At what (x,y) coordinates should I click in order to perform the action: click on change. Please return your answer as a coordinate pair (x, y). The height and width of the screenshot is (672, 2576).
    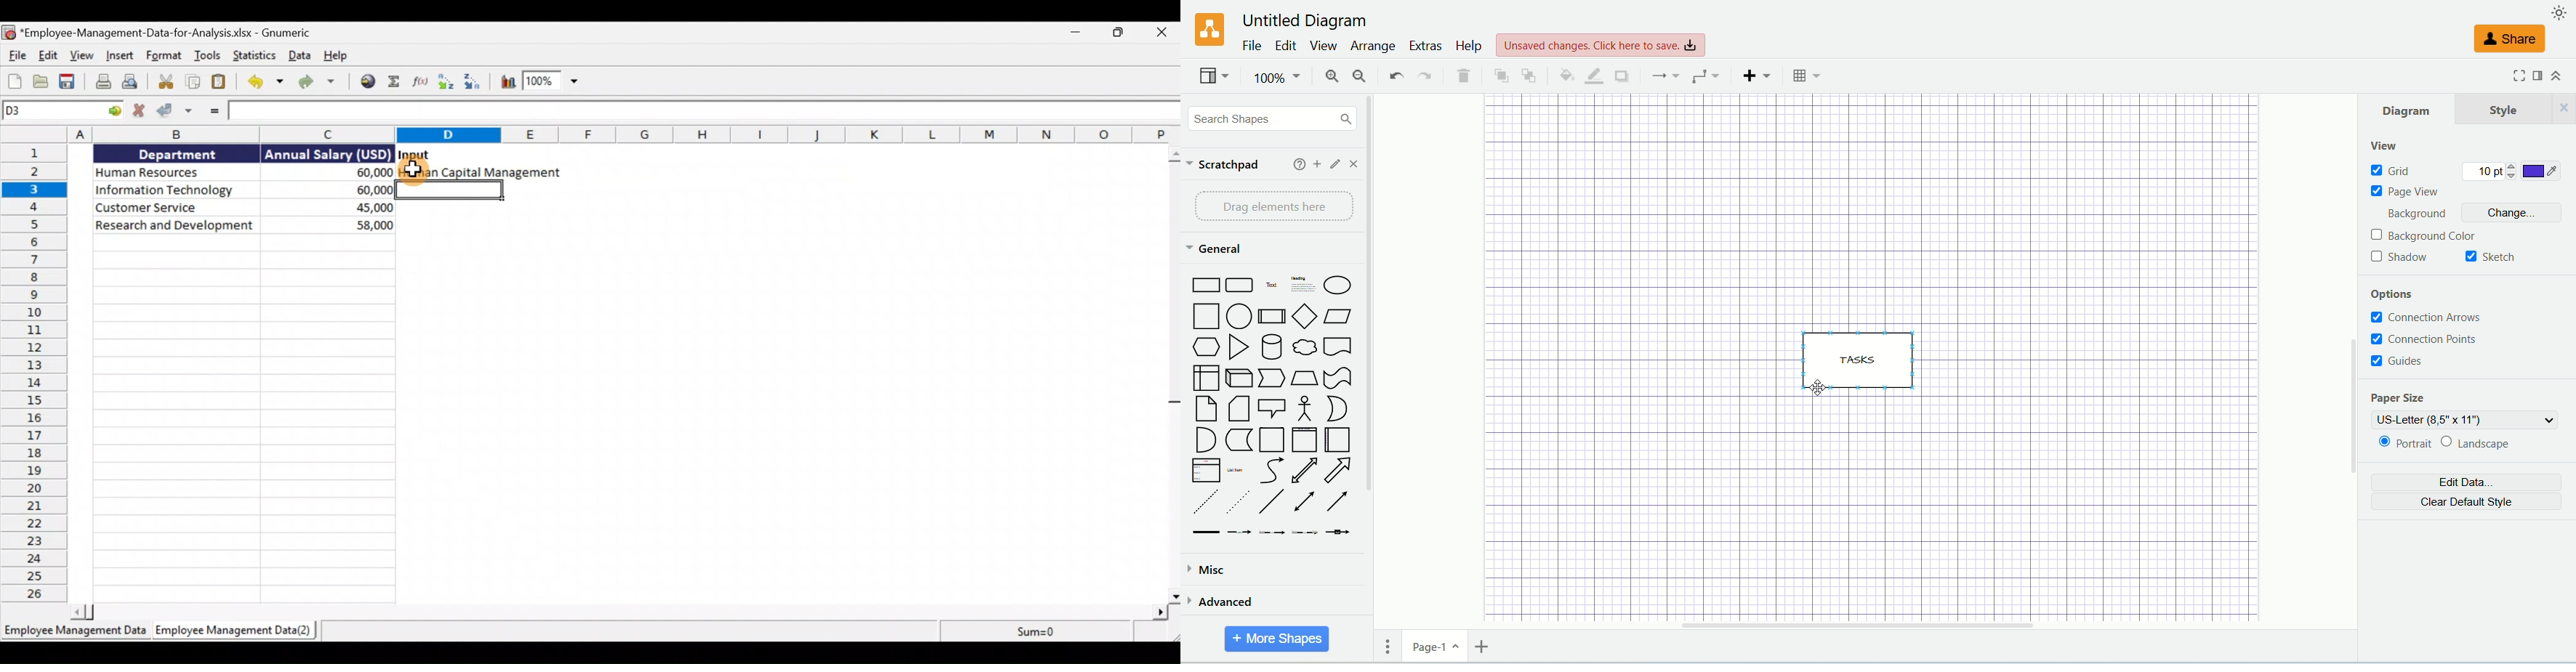
    Looking at the image, I should click on (2505, 212).